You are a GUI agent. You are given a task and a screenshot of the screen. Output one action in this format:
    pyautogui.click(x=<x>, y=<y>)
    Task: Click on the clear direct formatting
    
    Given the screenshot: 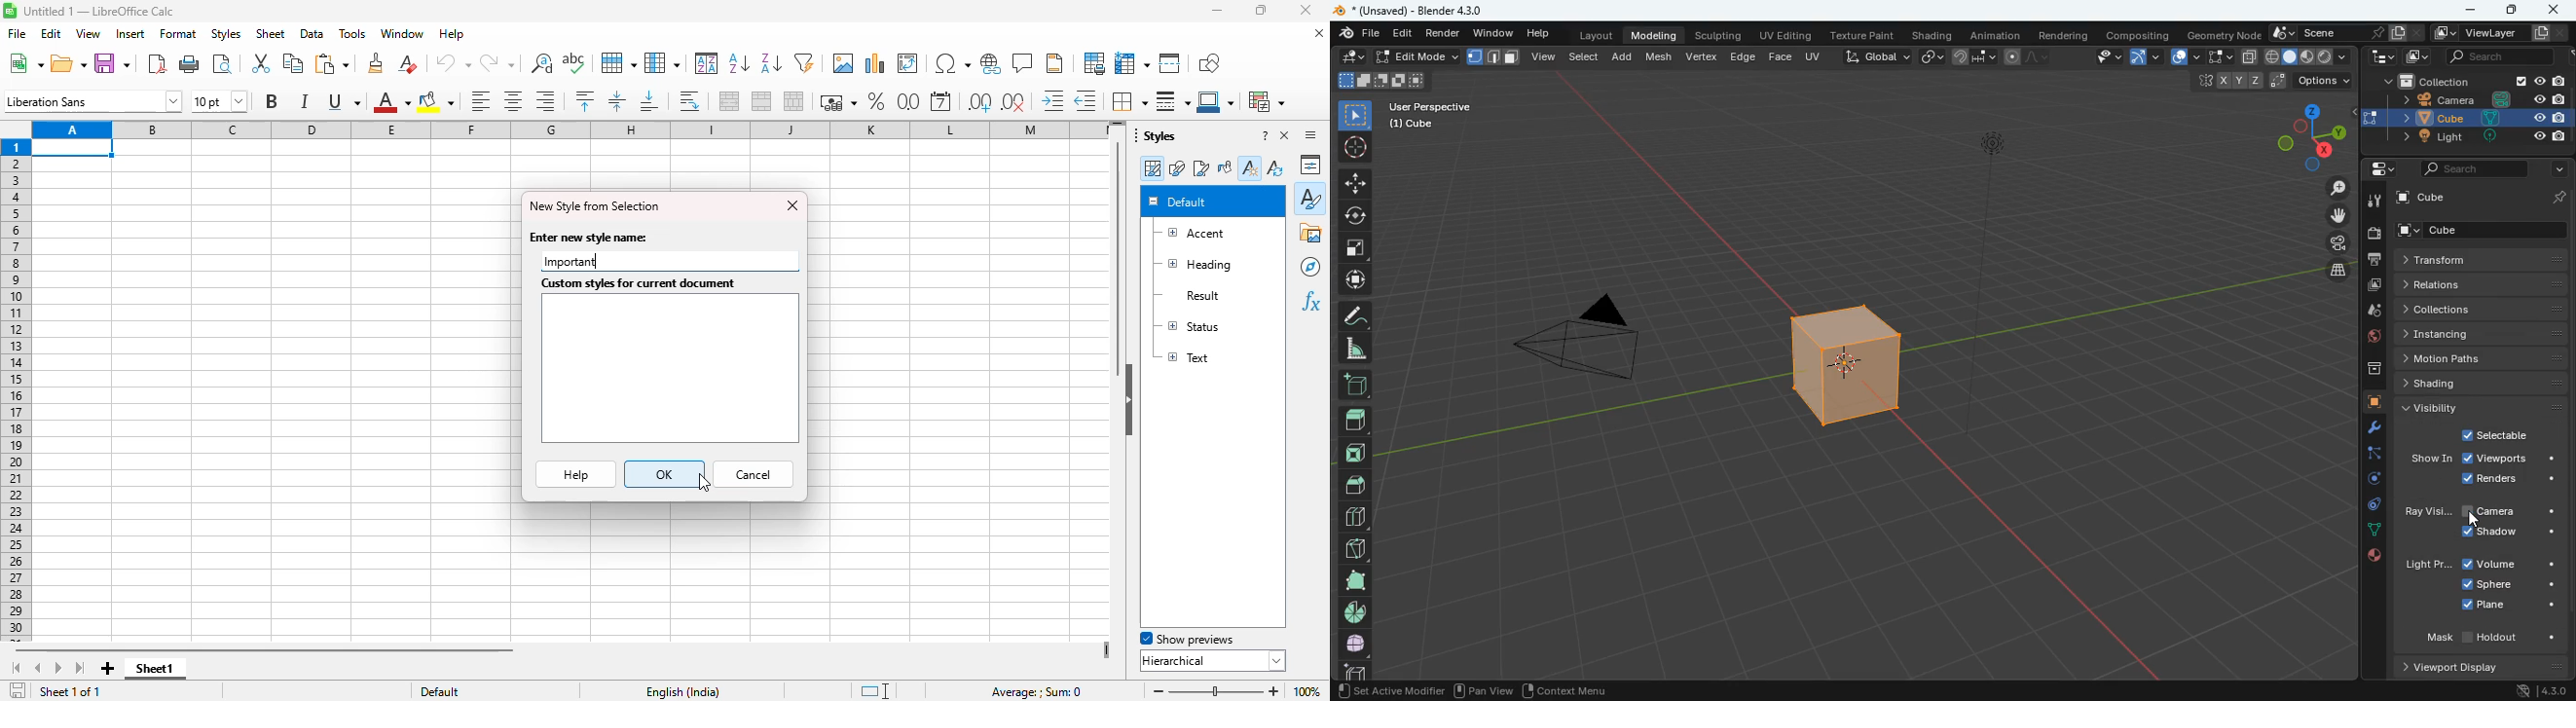 What is the action you would take?
    pyautogui.click(x=407, y=62)
    